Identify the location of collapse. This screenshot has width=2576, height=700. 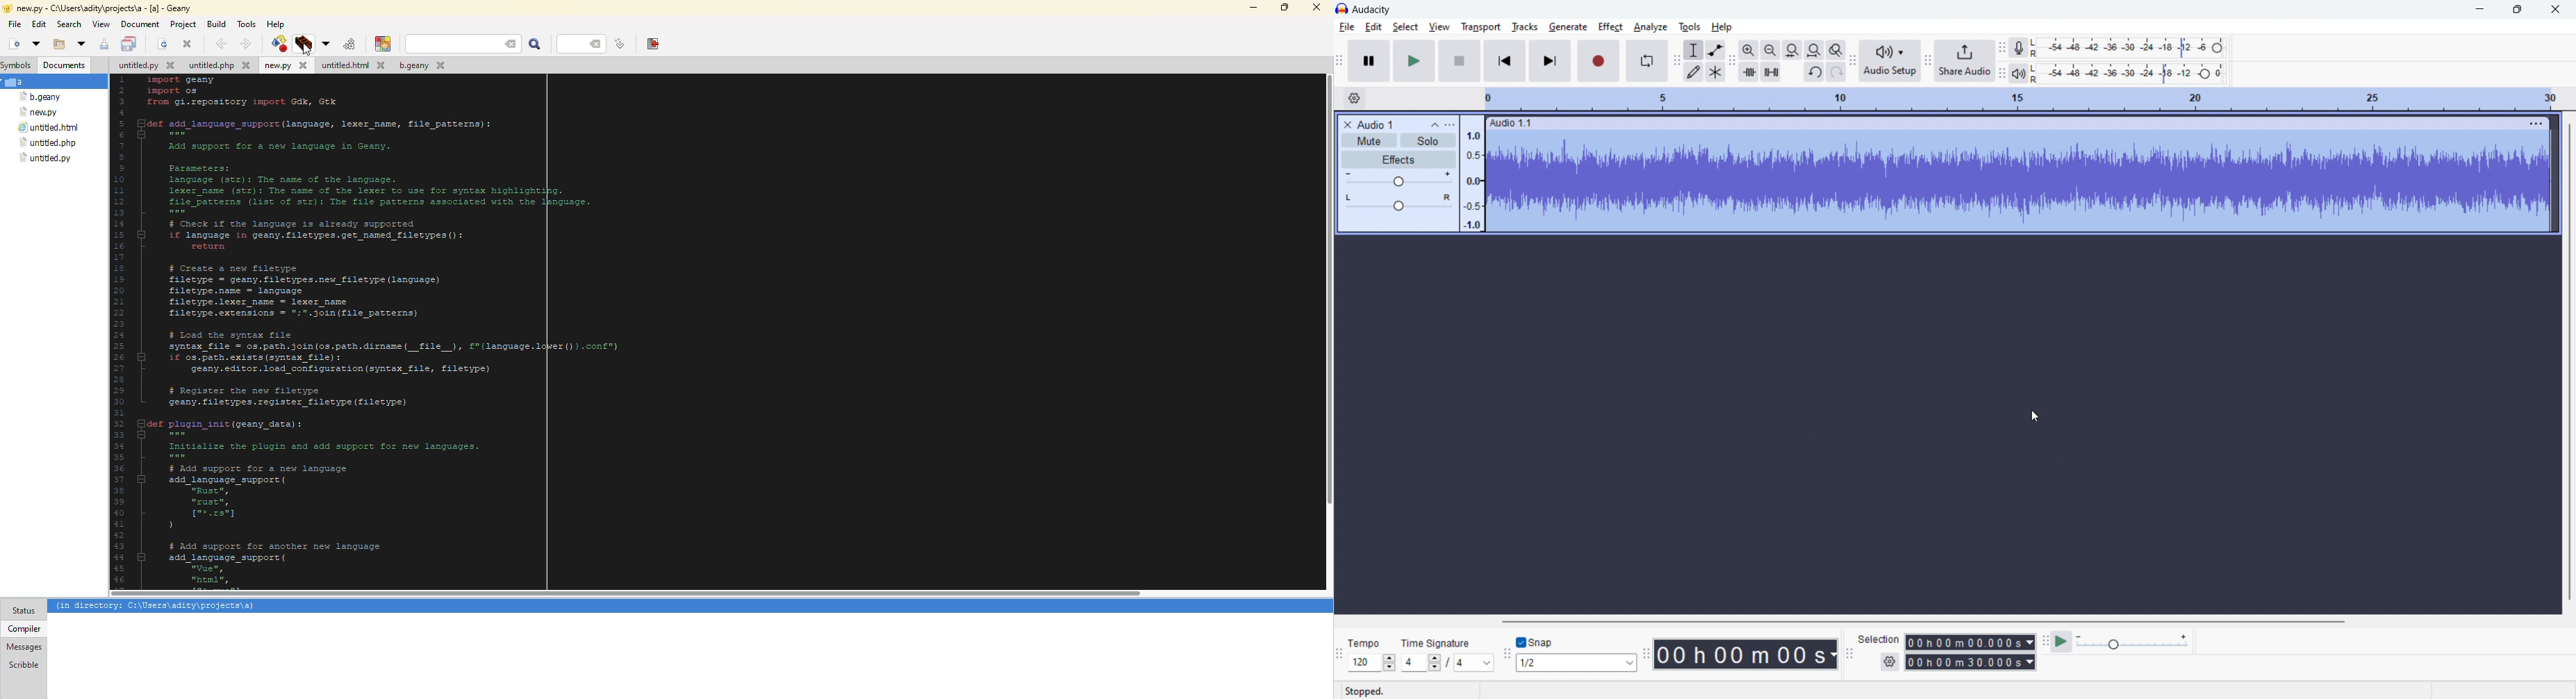
(1434, 126).